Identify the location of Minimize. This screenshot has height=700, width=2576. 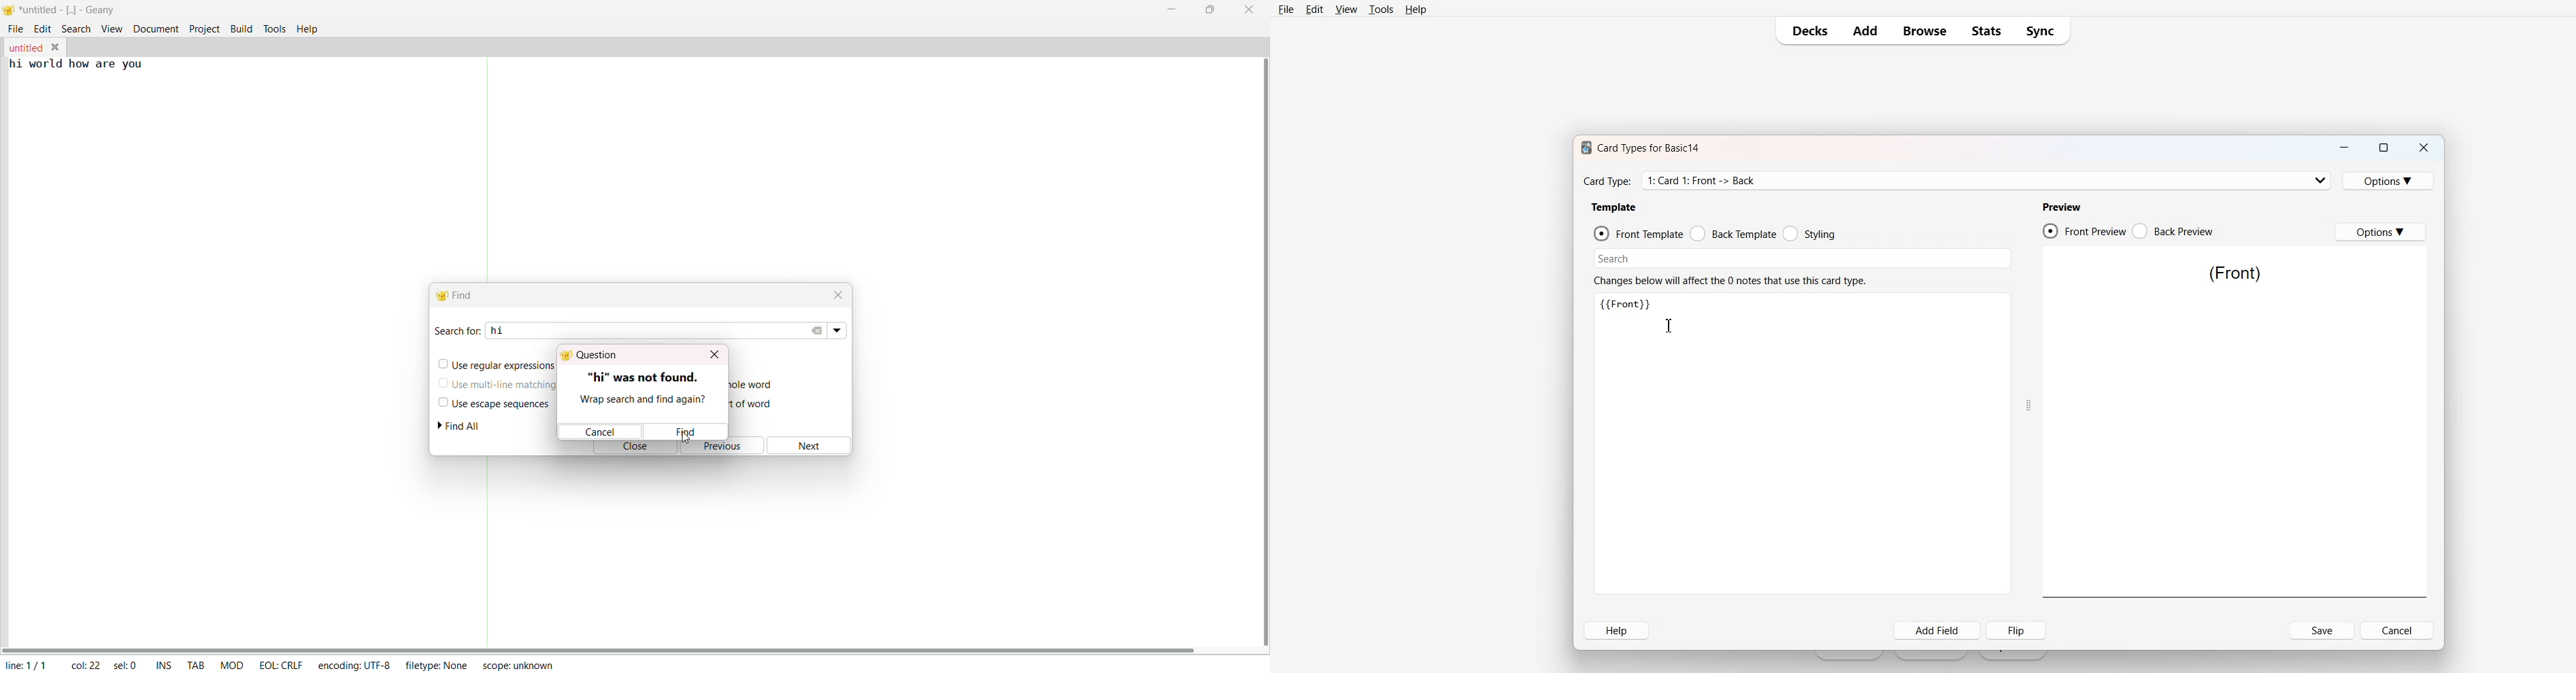
(2345, 148).